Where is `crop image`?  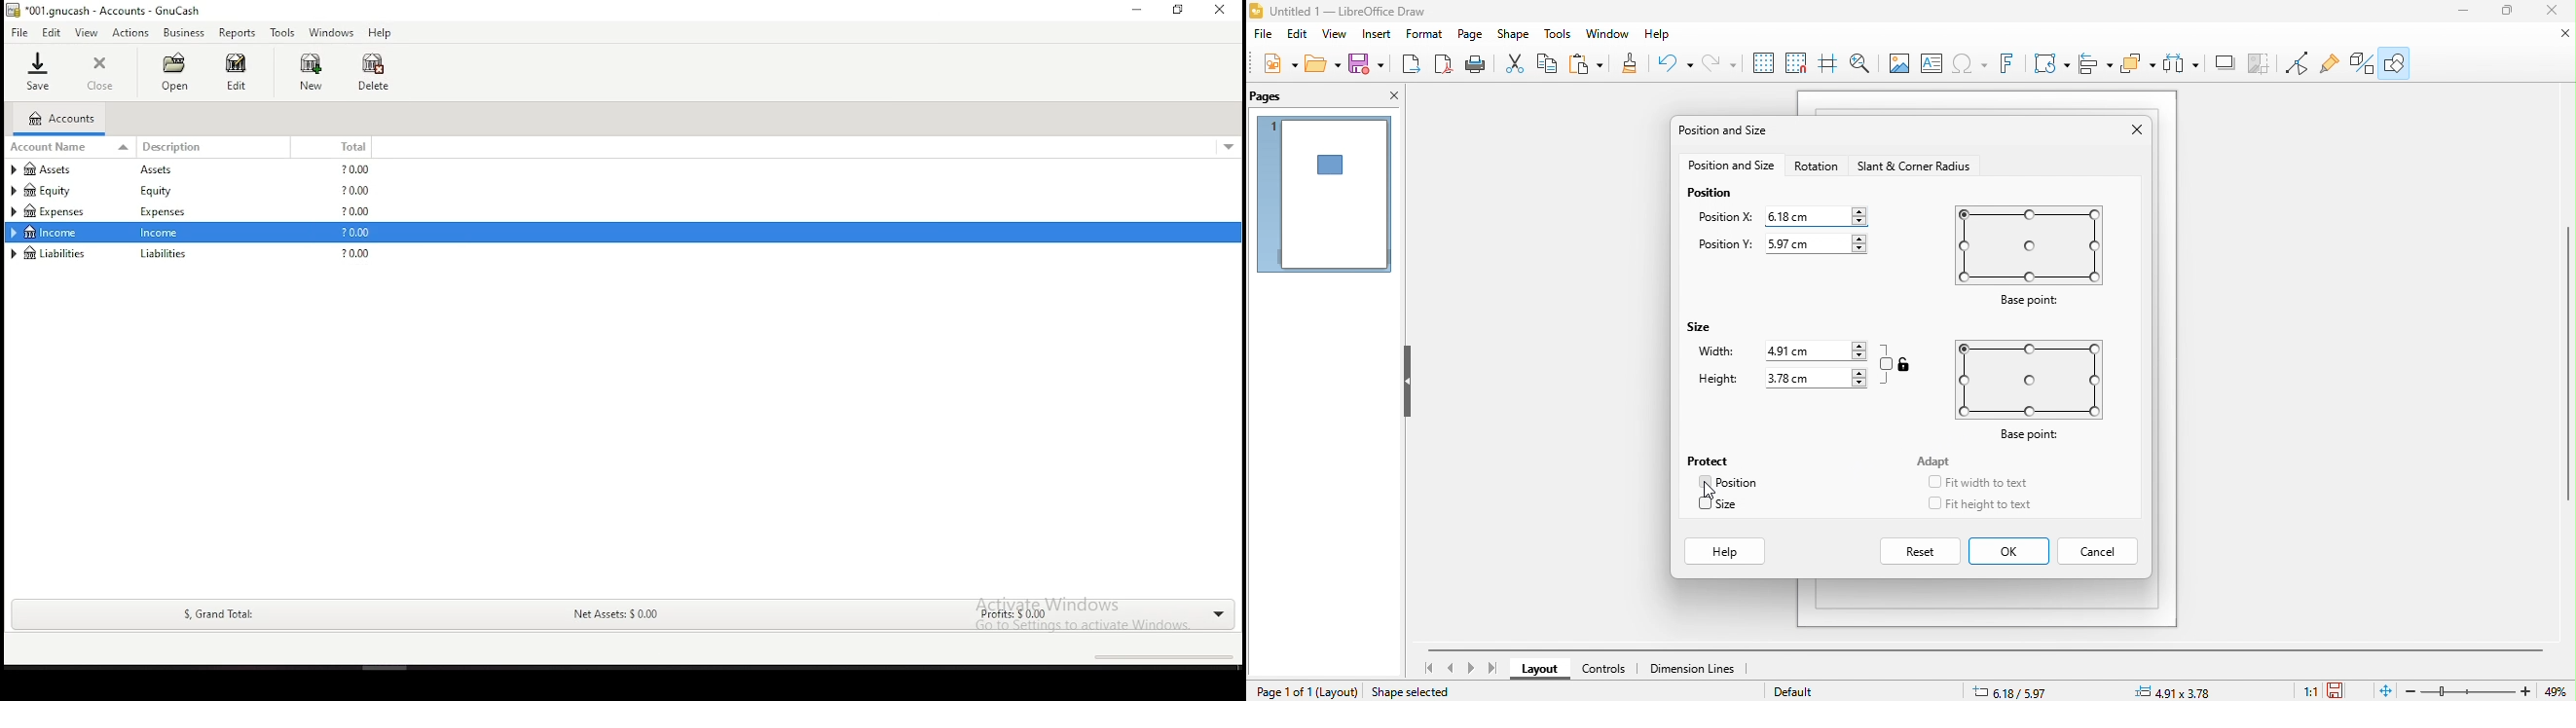 crop image is located at coordinates (2225, 63).